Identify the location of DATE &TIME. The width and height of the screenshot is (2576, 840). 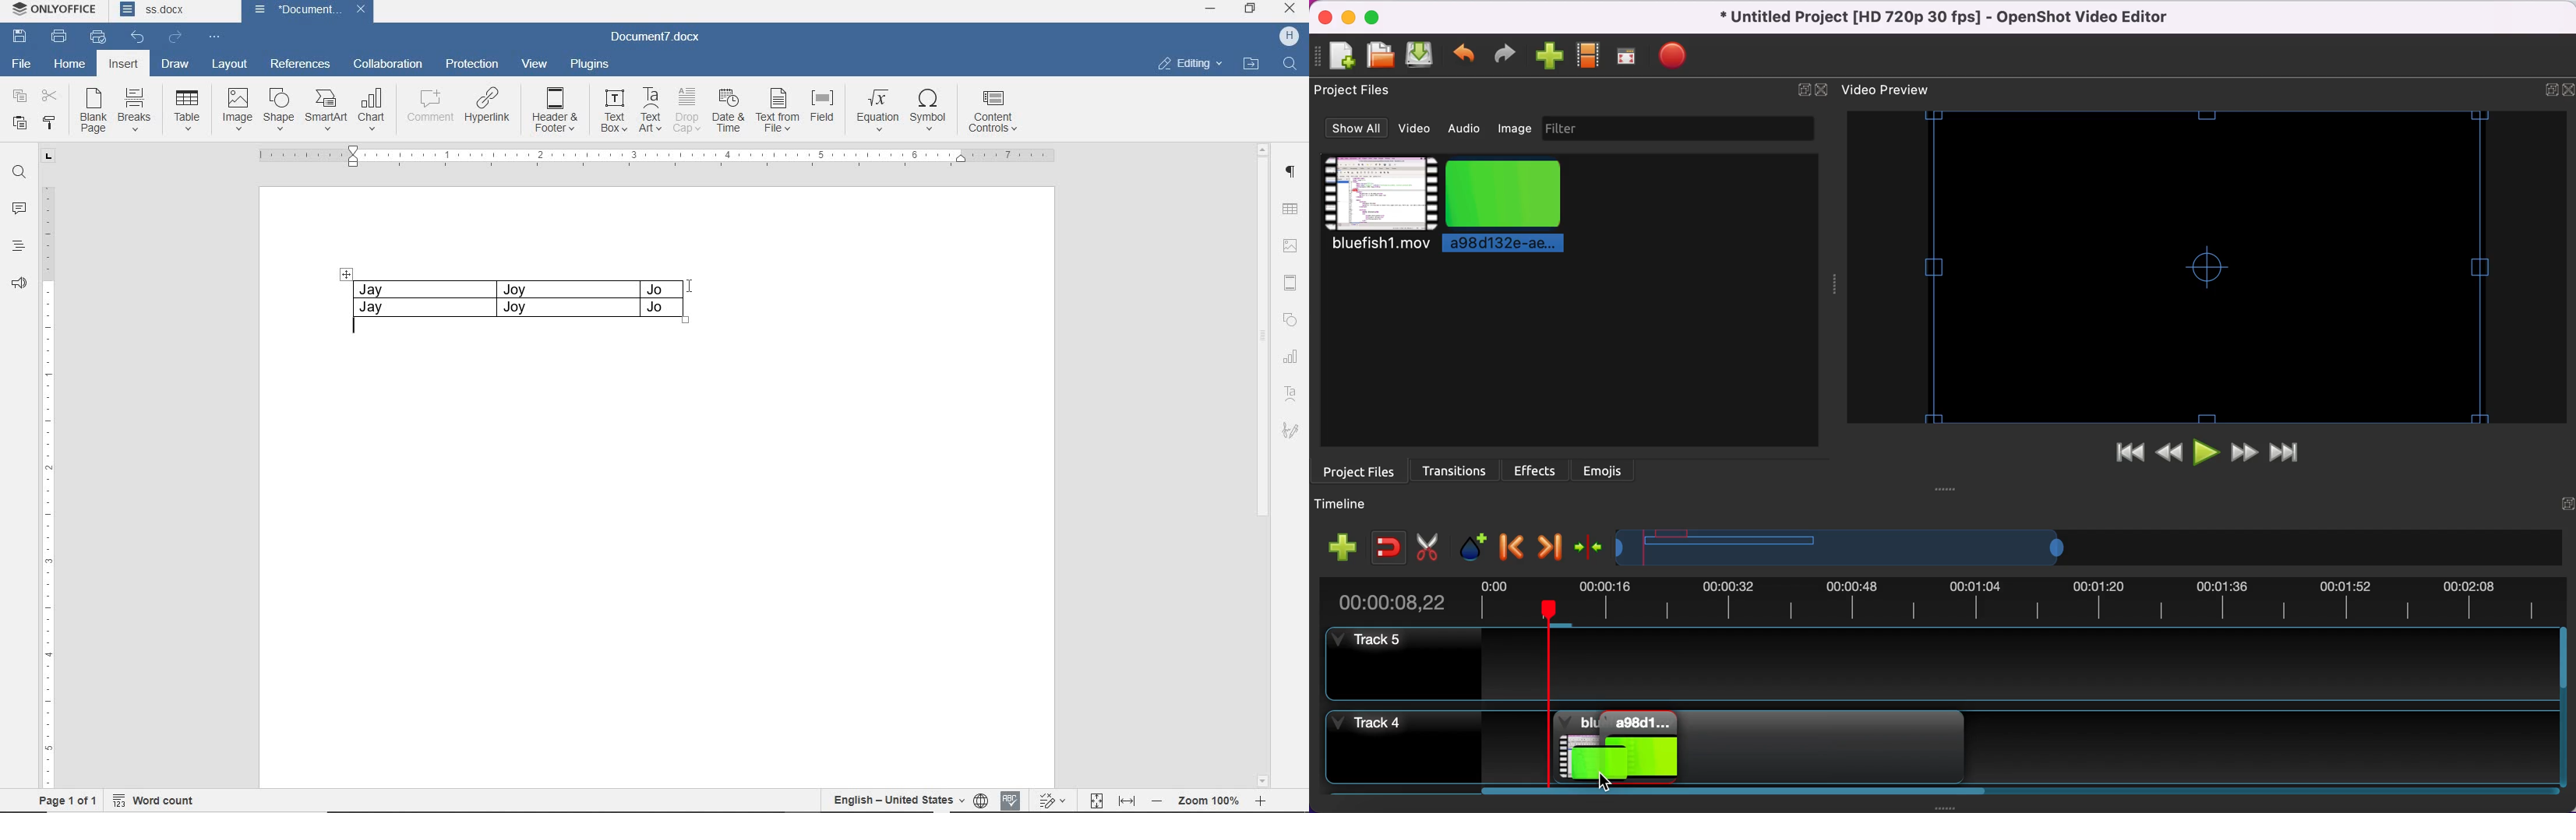
(728, 110).